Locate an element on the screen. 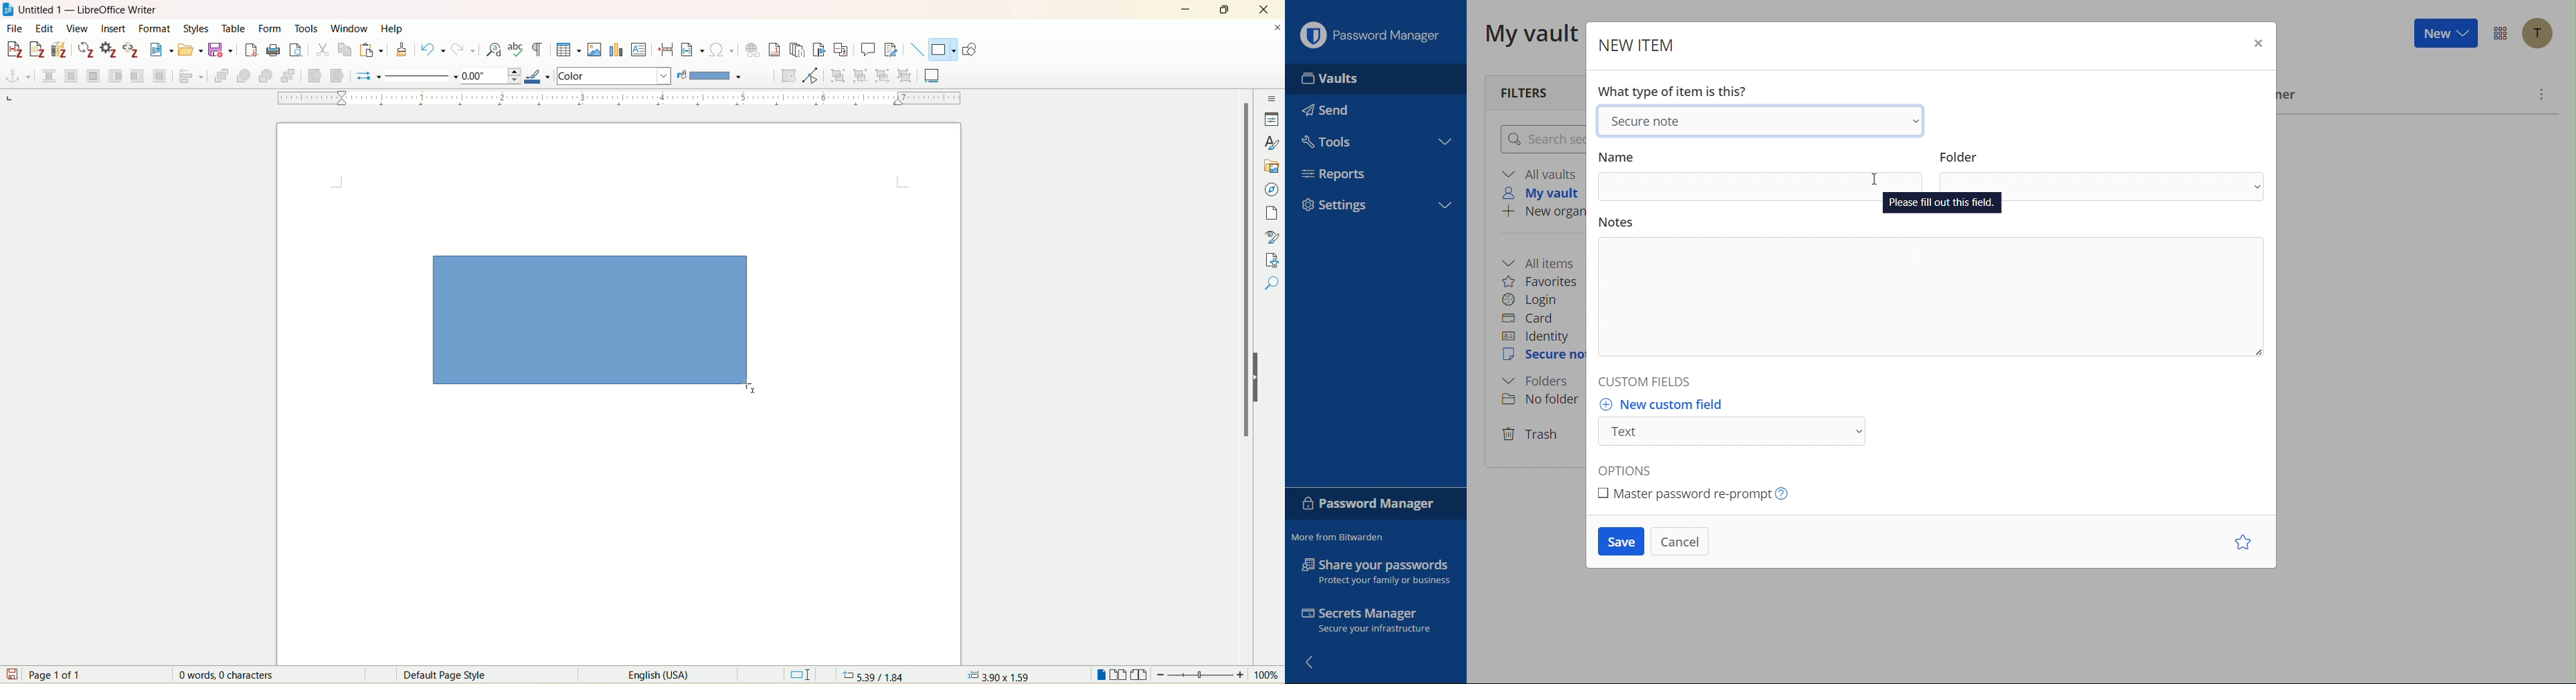 The height and width of the screenshot is (700, 2576). Secure Note is located at coordinates (1542, 357).